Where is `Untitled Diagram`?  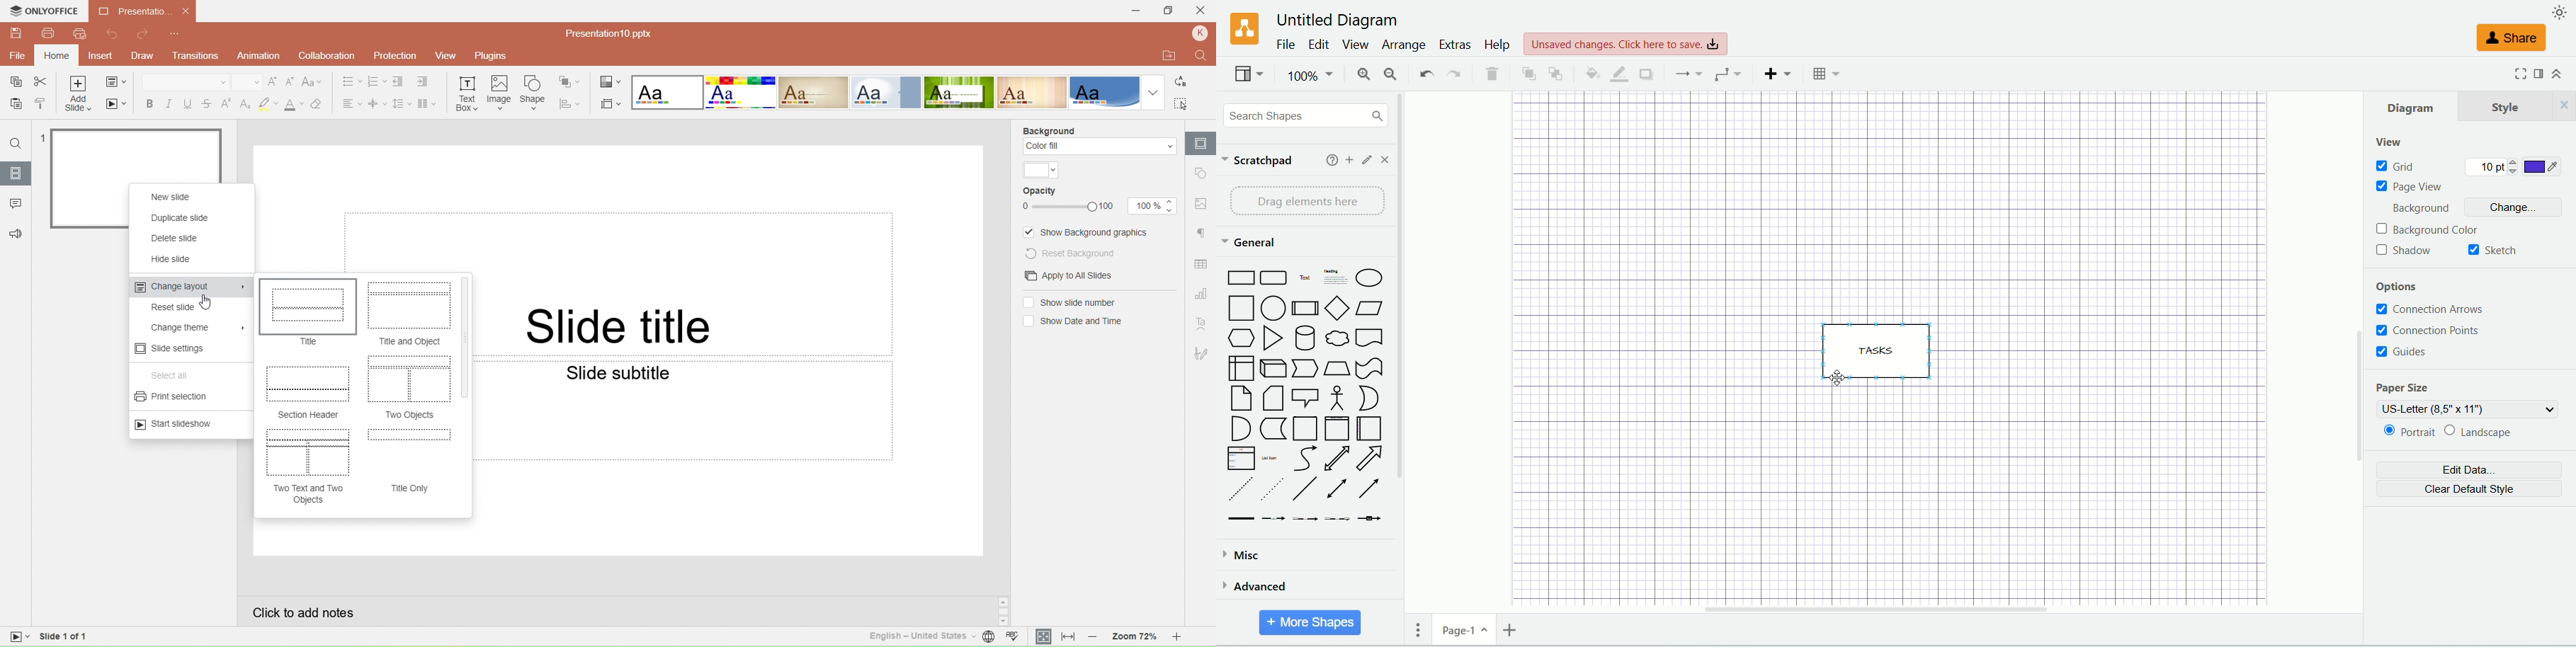
Untitled Diagram is located at coordinates (1332, 21).